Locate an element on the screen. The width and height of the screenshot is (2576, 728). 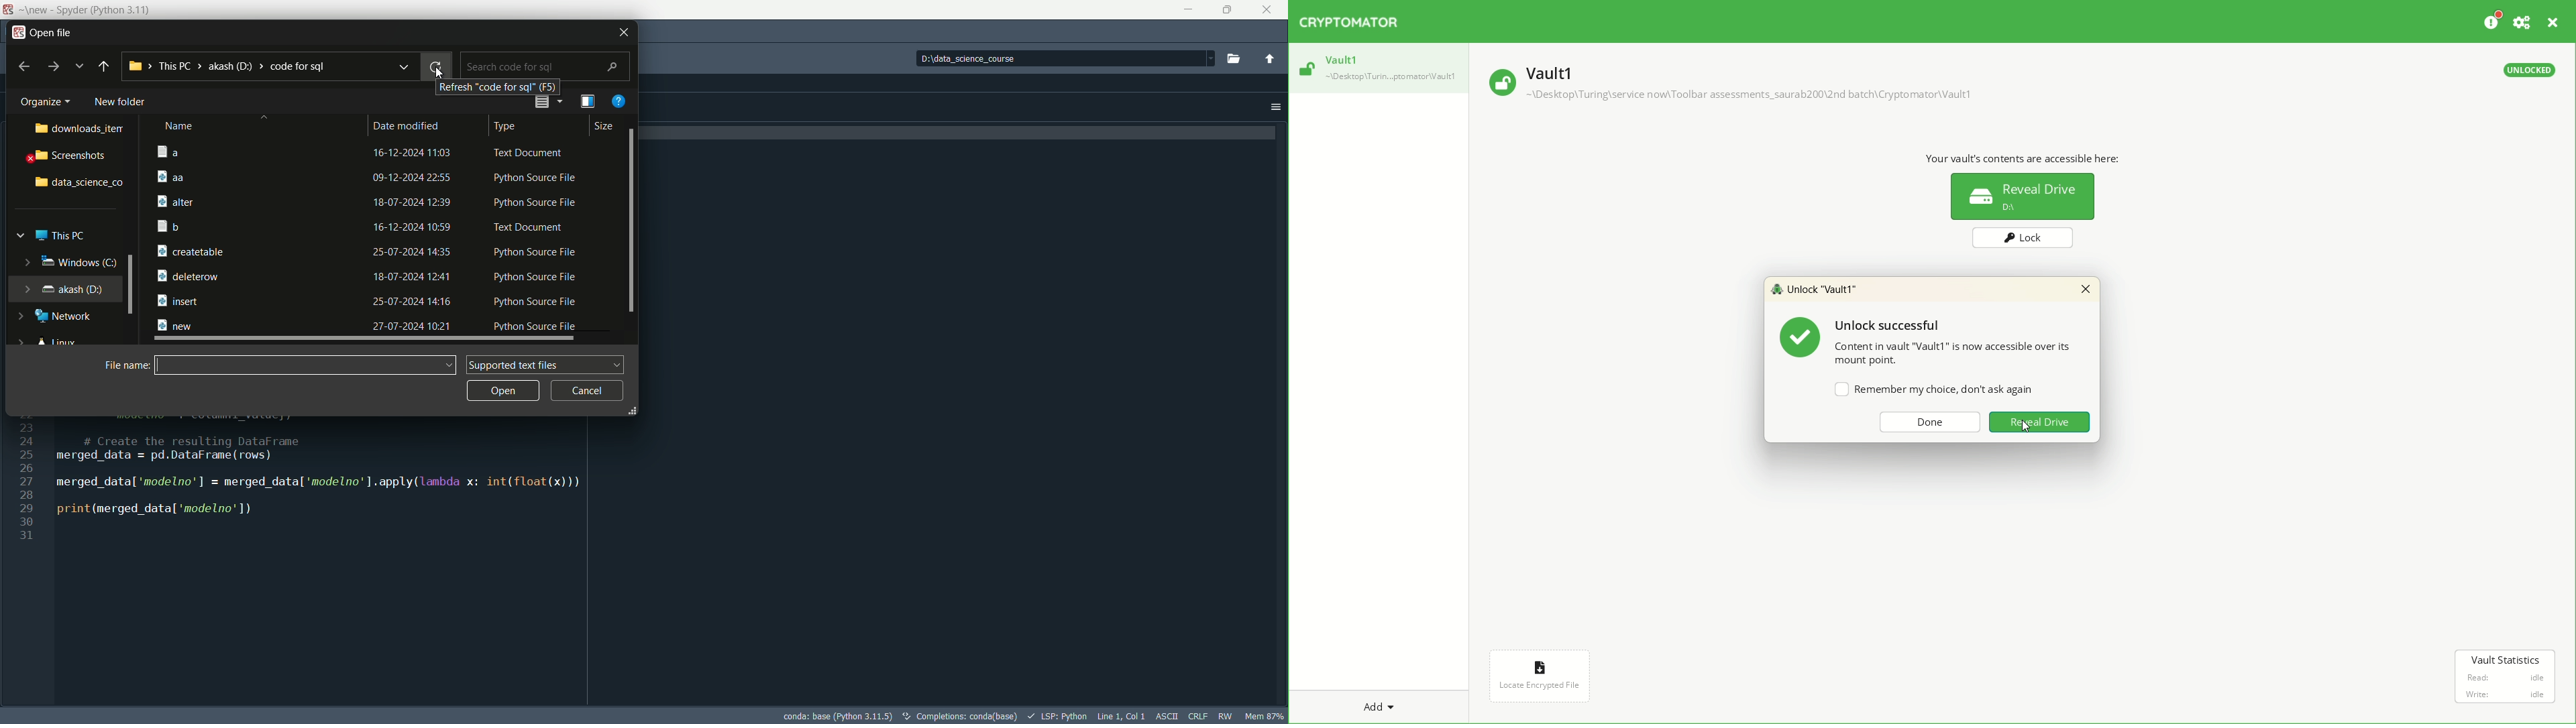
linux is located at coordinates (59, 343).